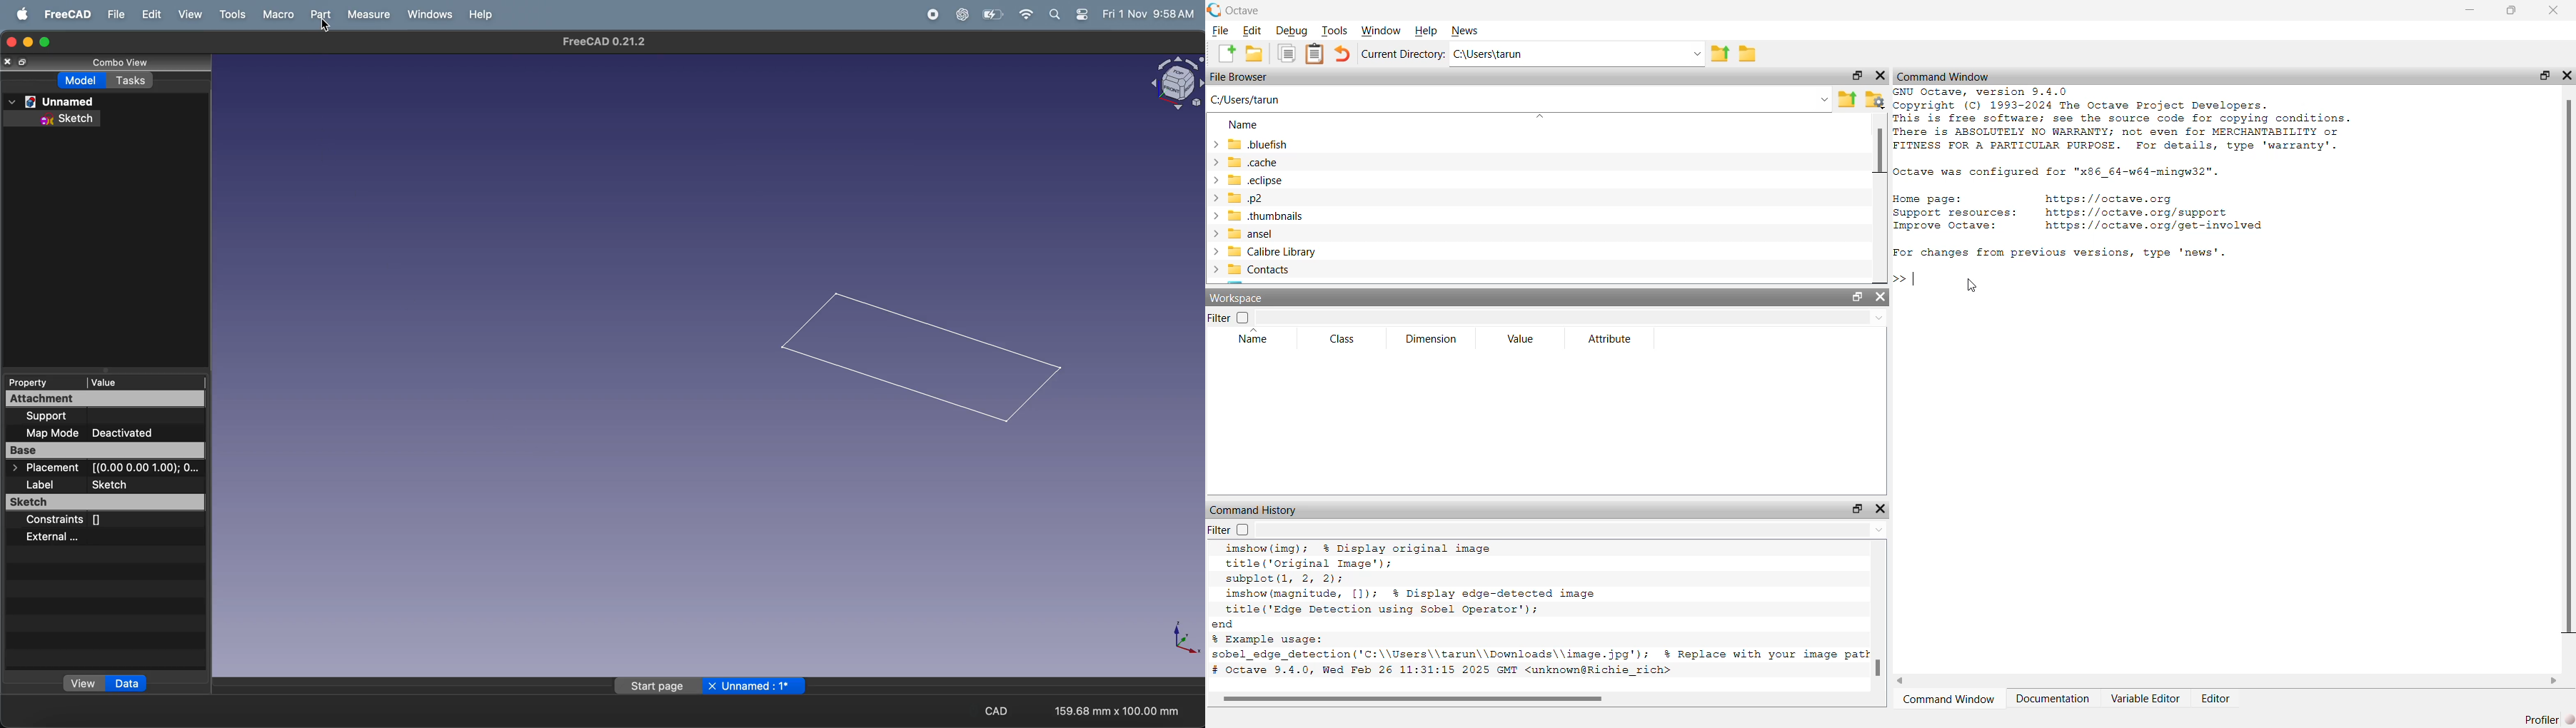 The height and width of the screenshot is (728, 2576). What do you see at coordinates (1524, 339) in the screenshot?
I see `Value` at bounding box center [1524, 339].